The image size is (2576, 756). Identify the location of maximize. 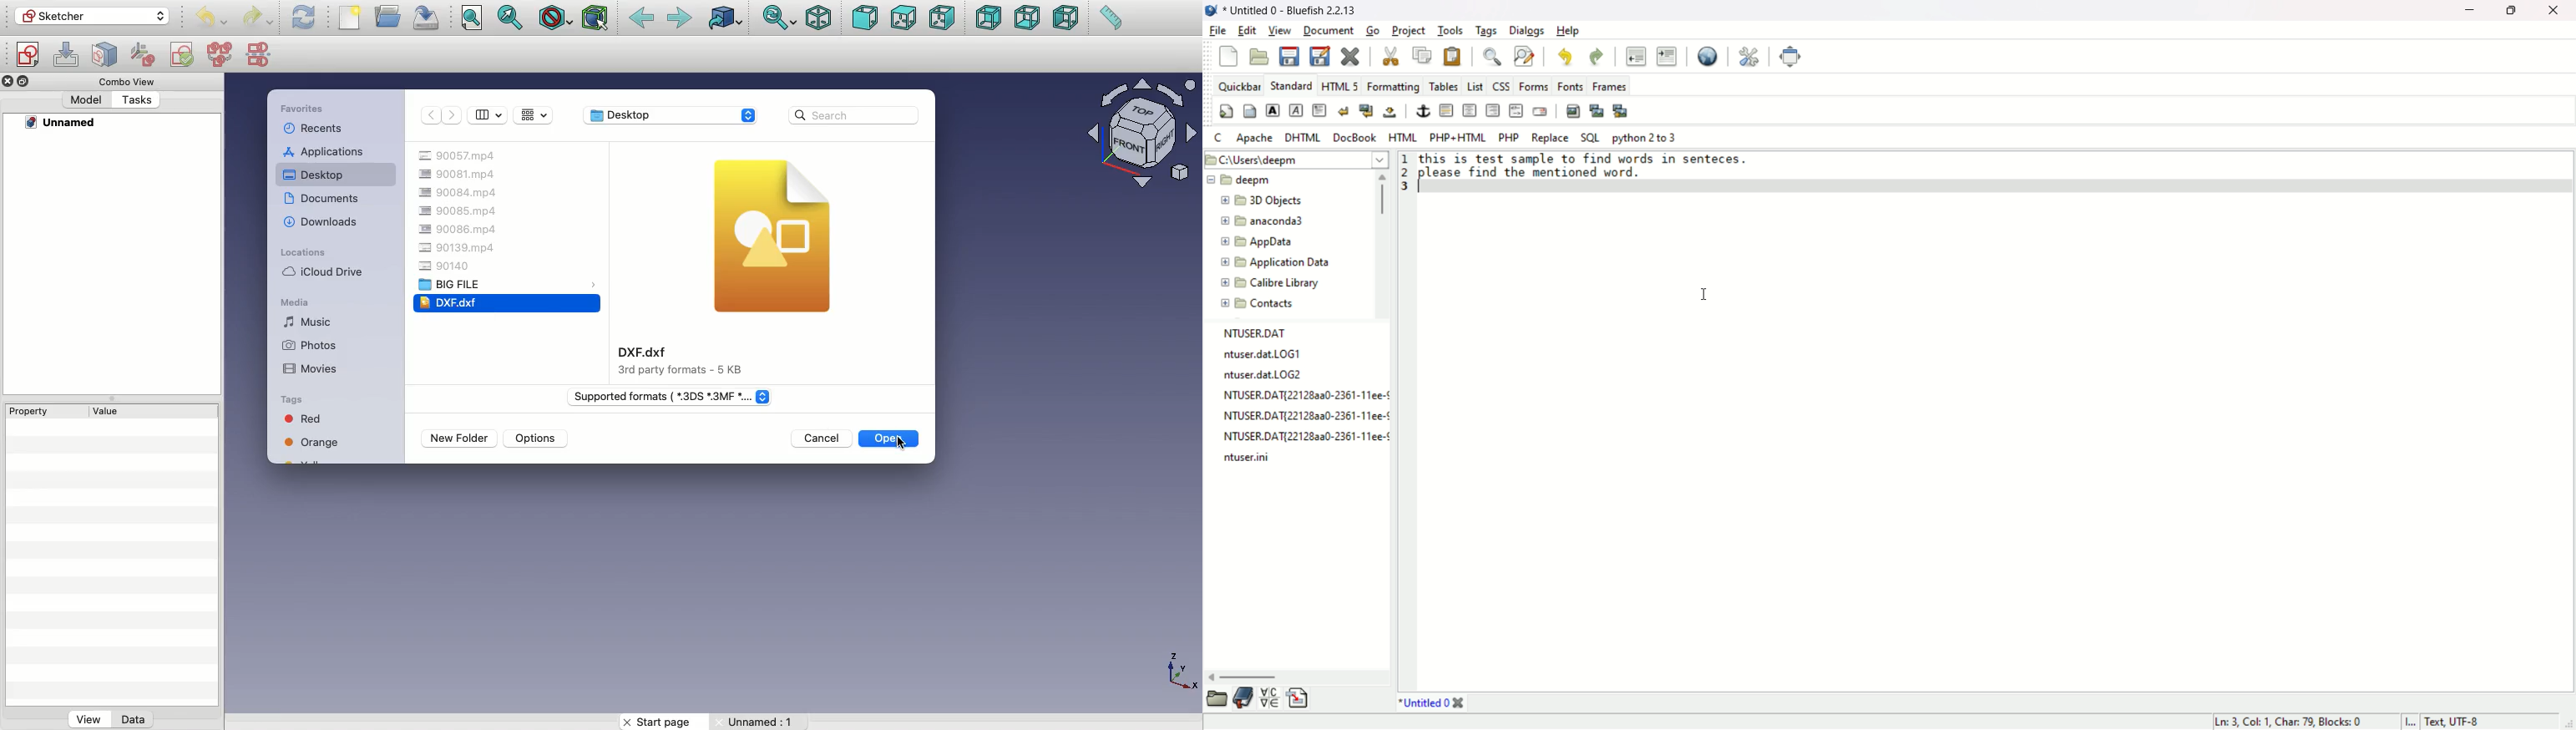
(2512, 12).